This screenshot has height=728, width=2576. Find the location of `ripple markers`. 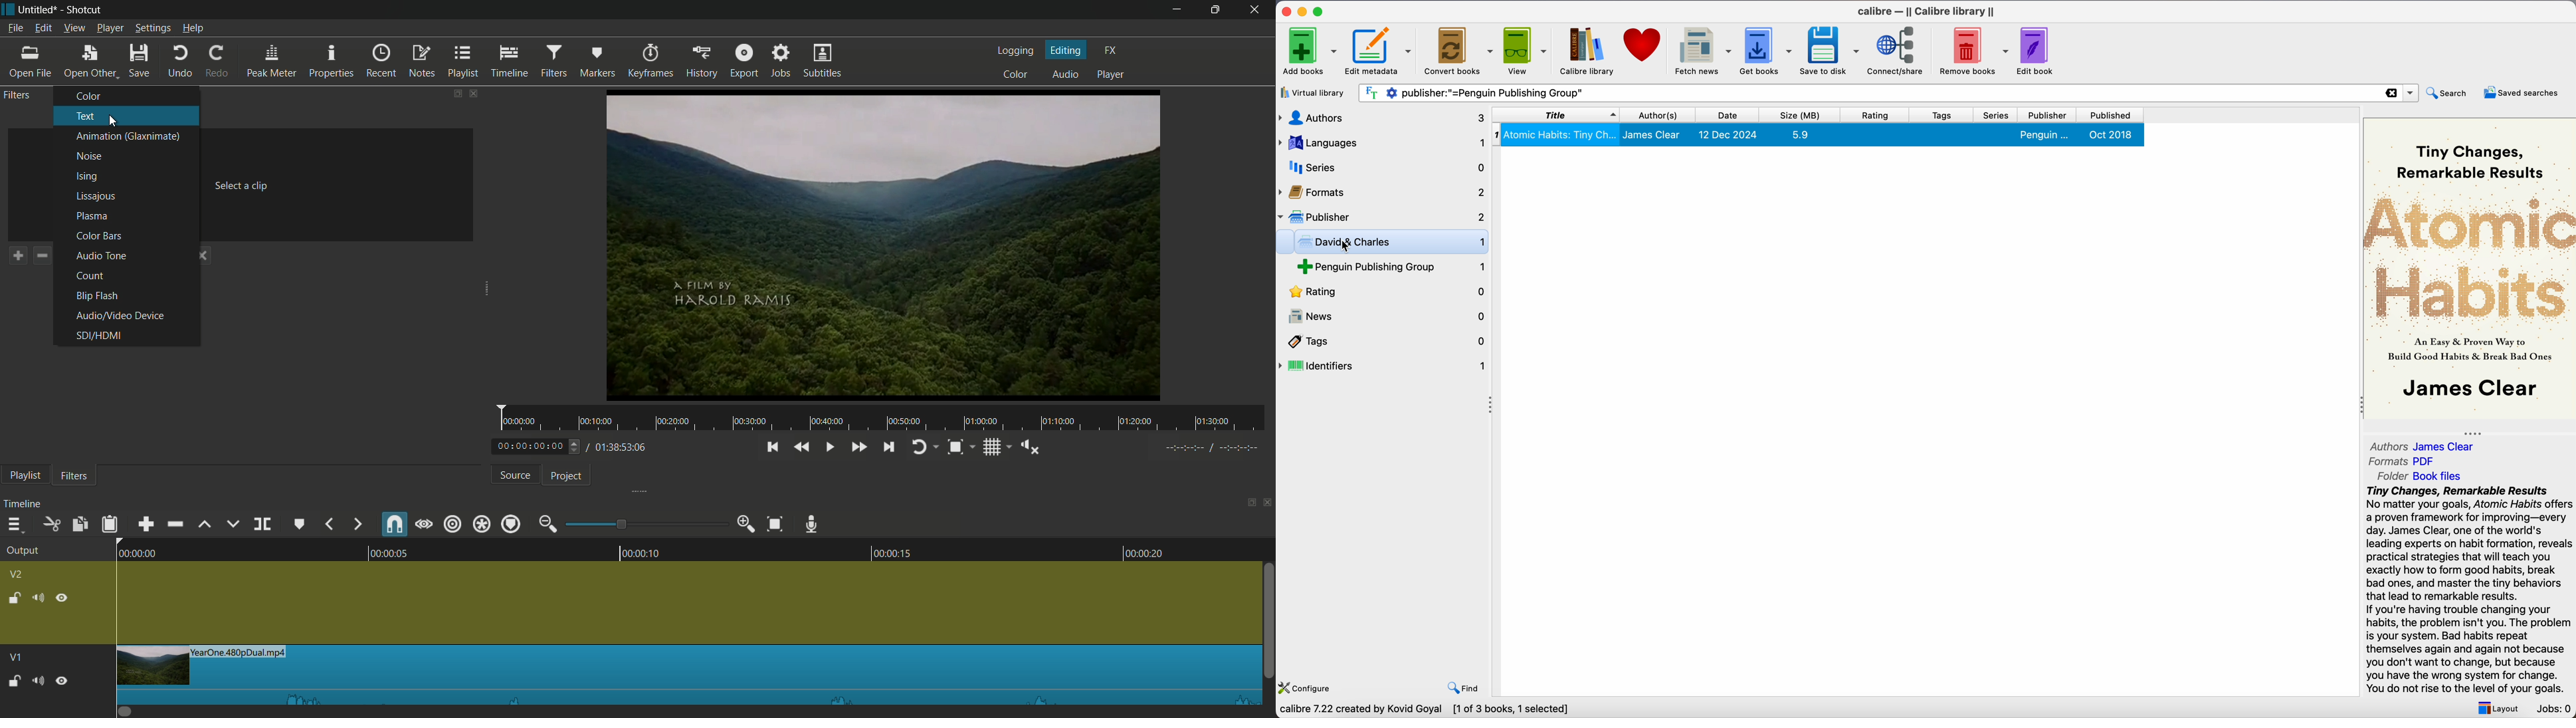

ripple markers is located at coordinates (510, 525).